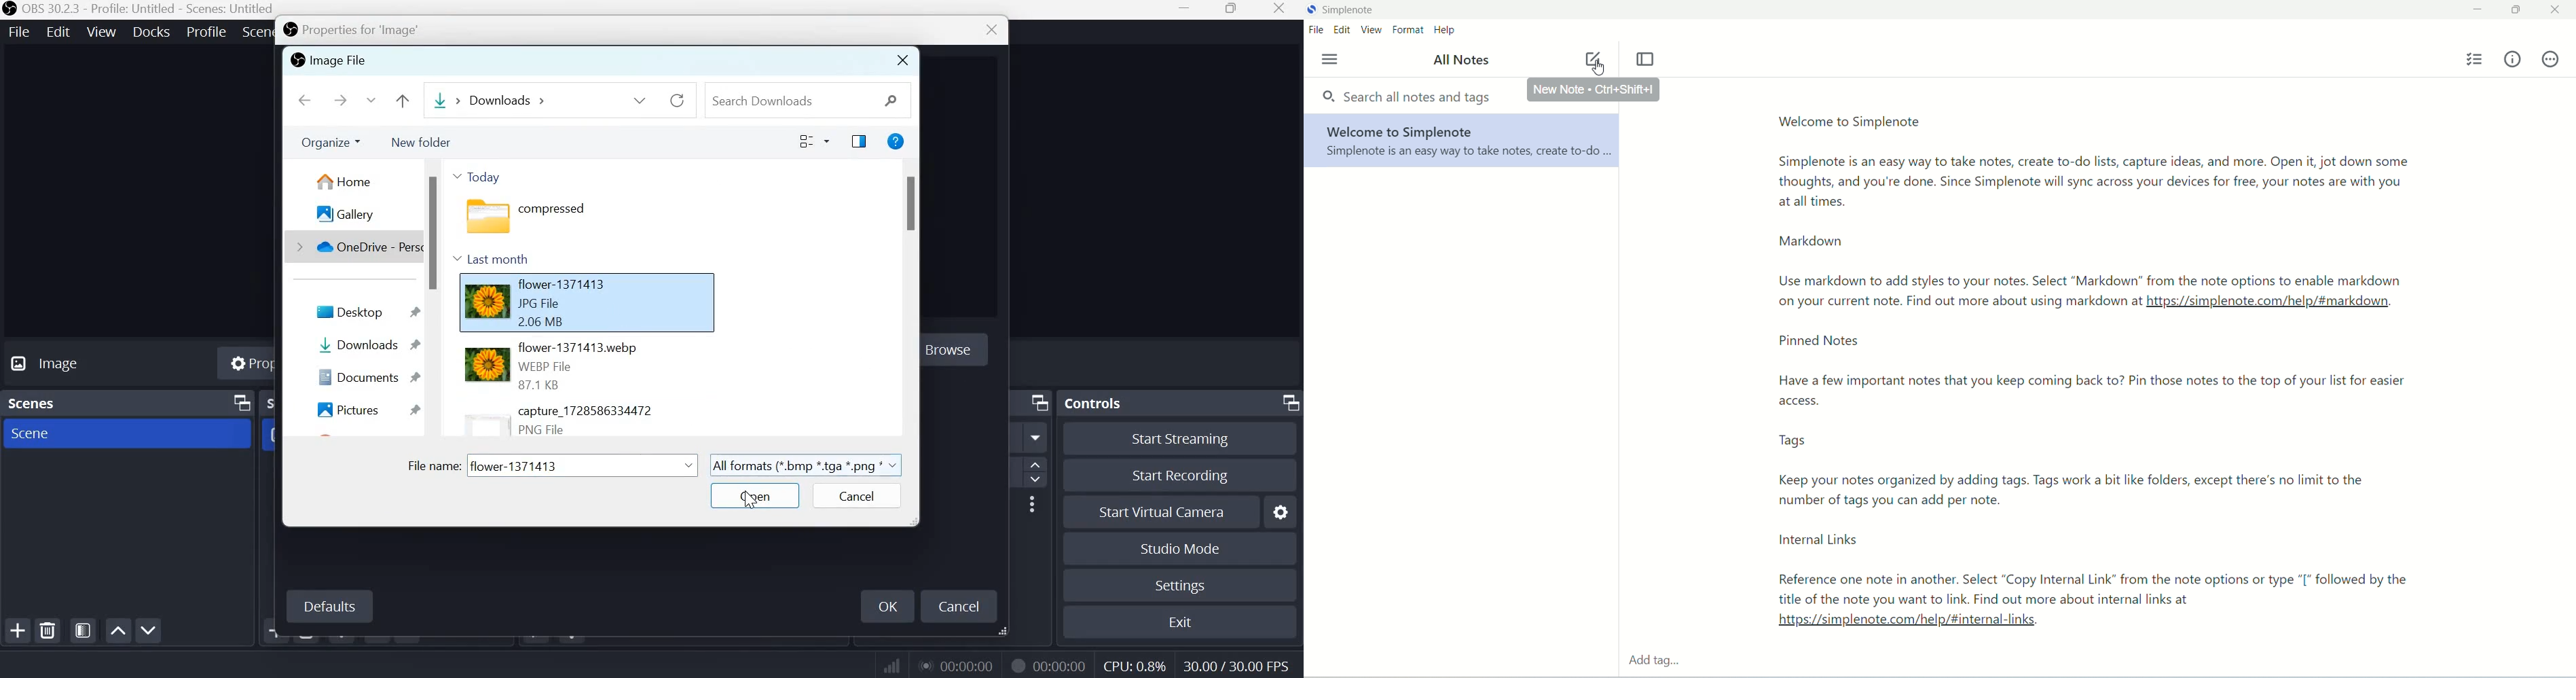  Describe the element at coordinates (344, 181) in the screenshot. I see `home` at that location.